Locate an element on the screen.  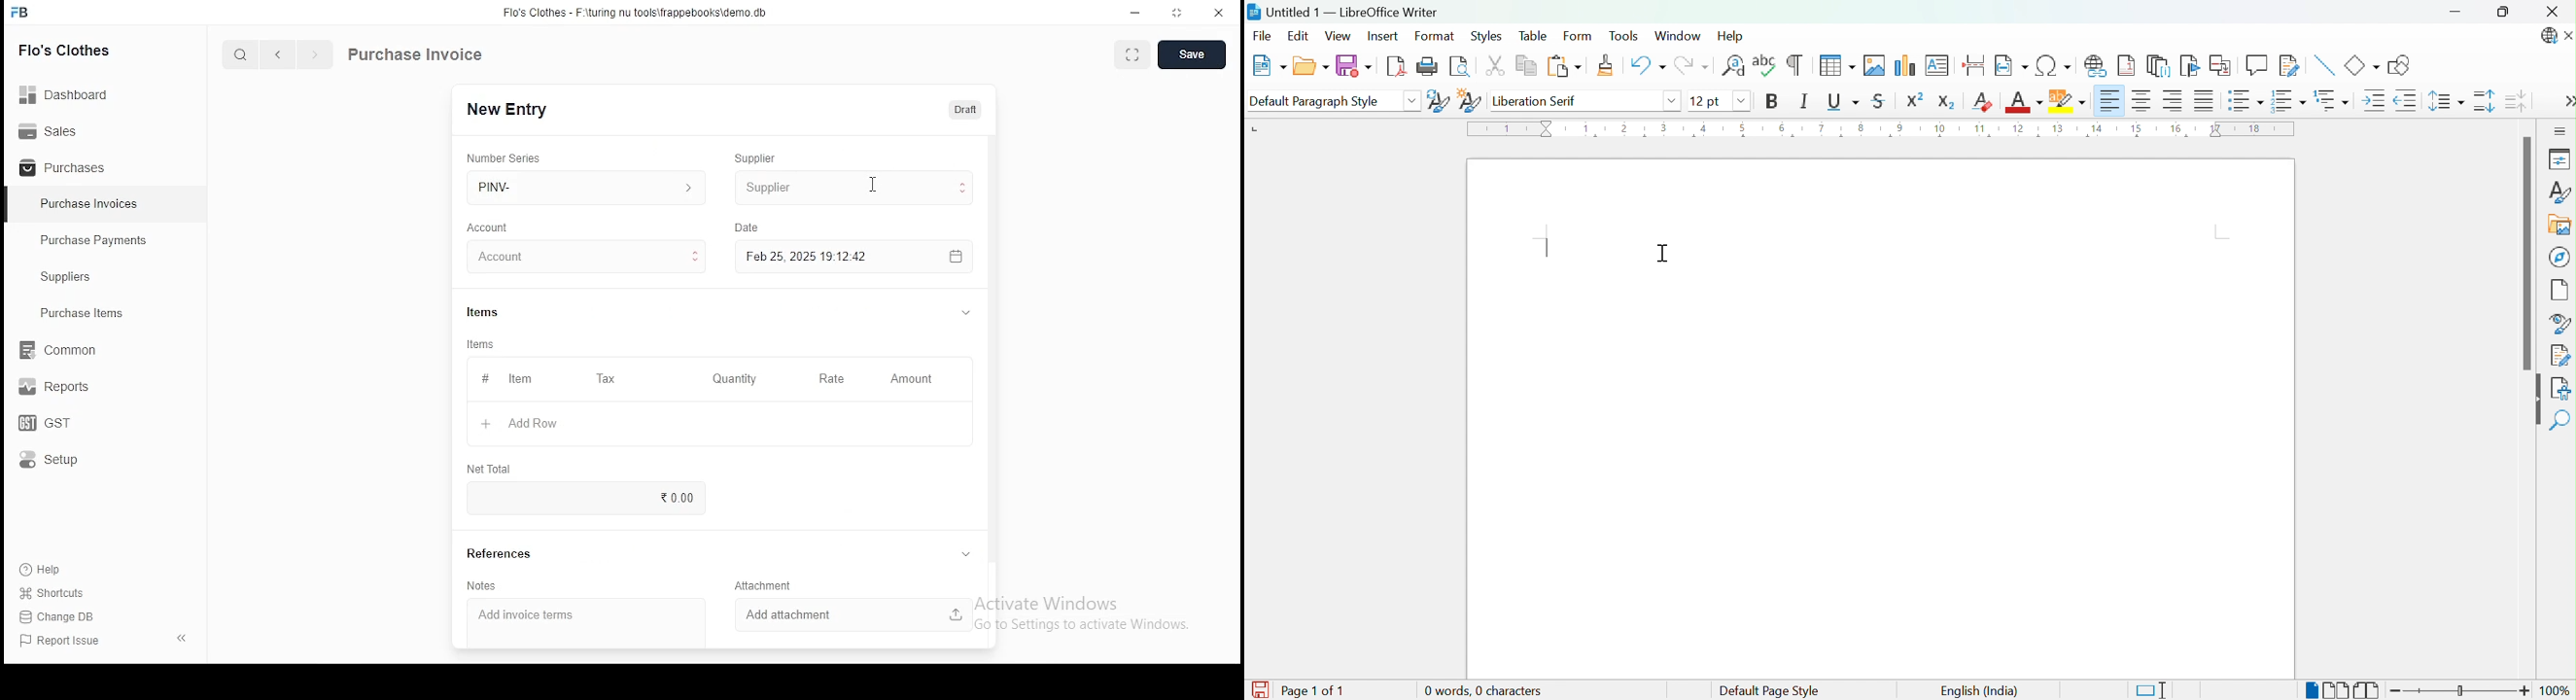
supplier is located at coordinates (853, 187).